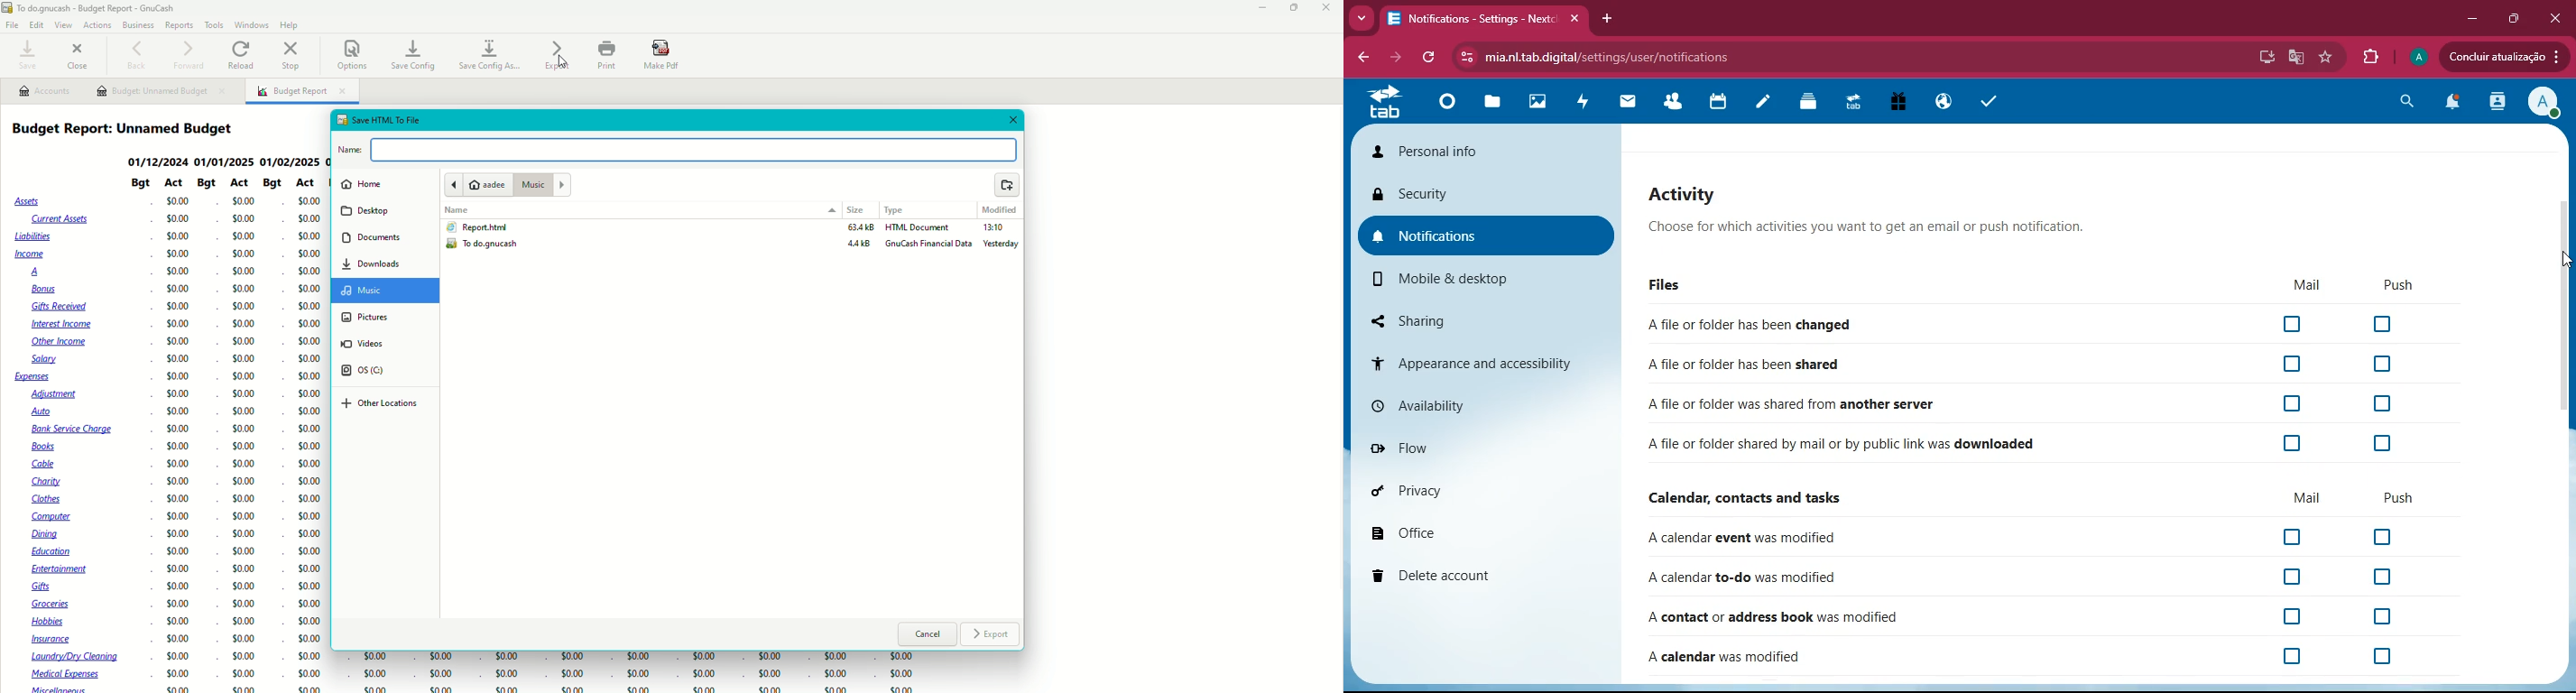  Describe the element at coordinates (1488, 233) in the screenshot. I see `notifications` at that location.